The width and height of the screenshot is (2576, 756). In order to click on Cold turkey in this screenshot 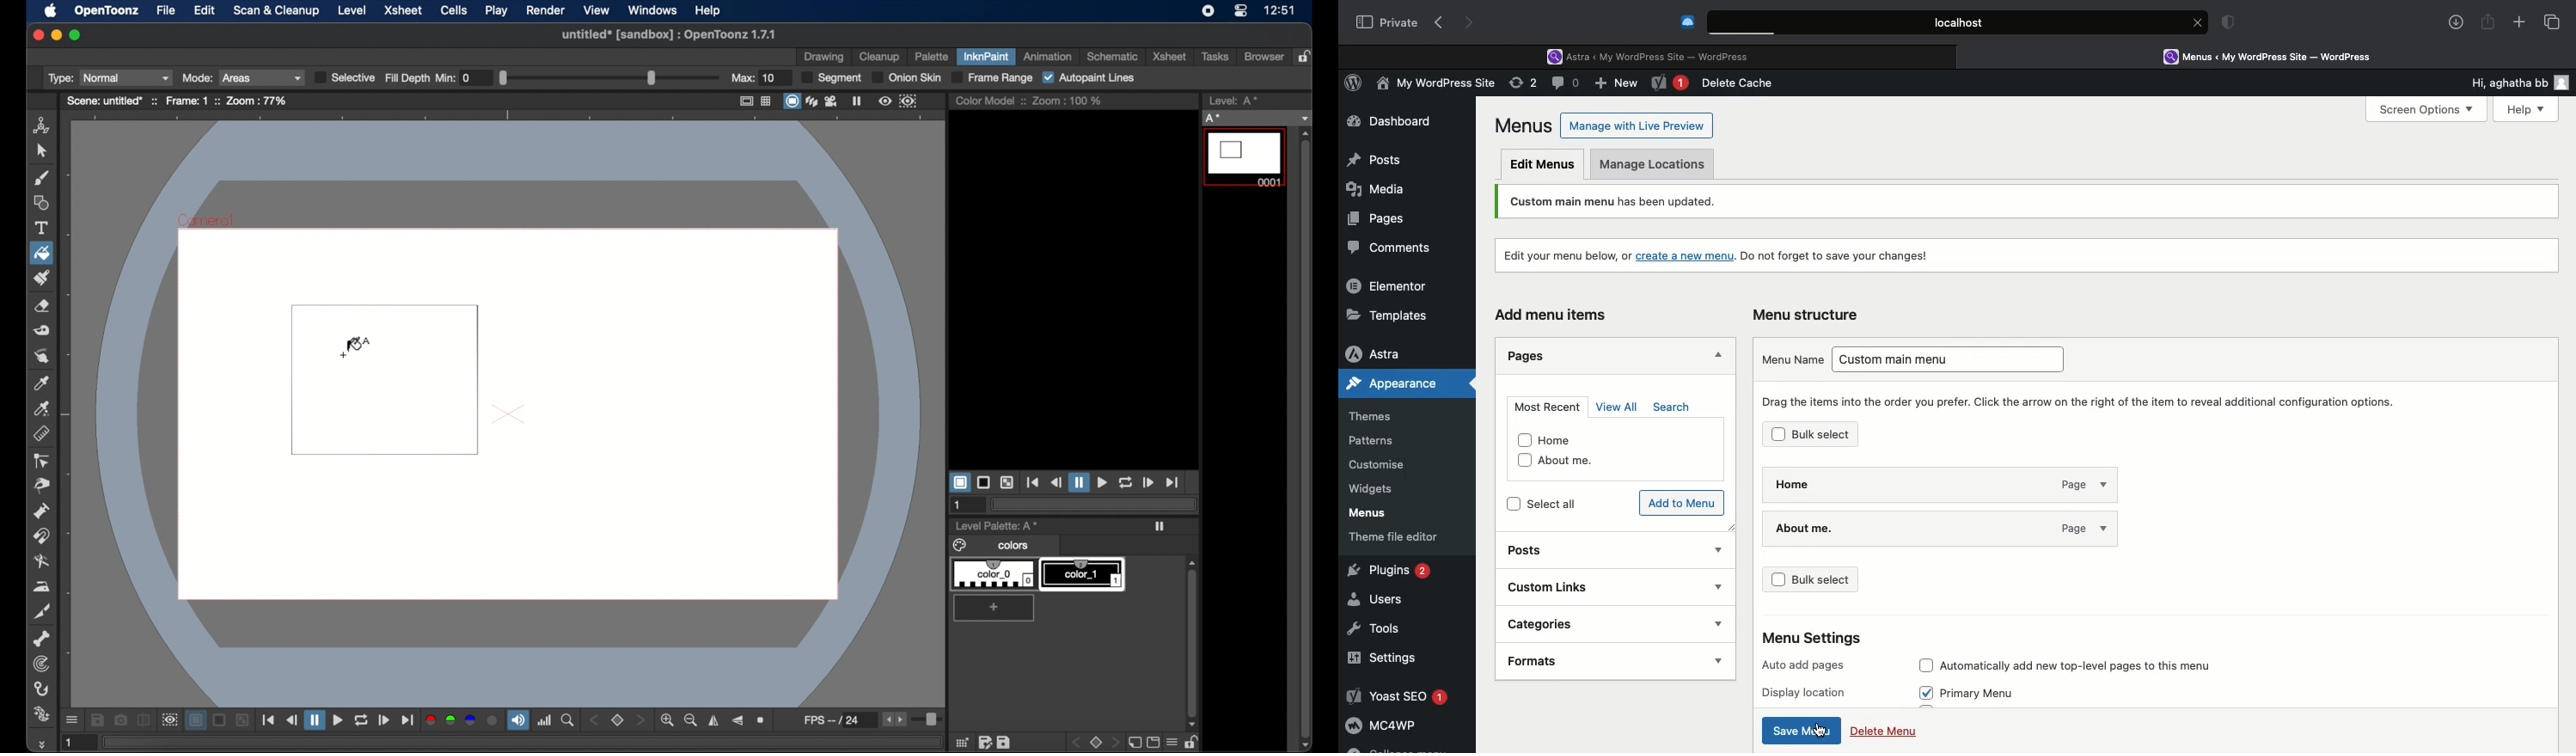, I will do `click(1688, 22)`.